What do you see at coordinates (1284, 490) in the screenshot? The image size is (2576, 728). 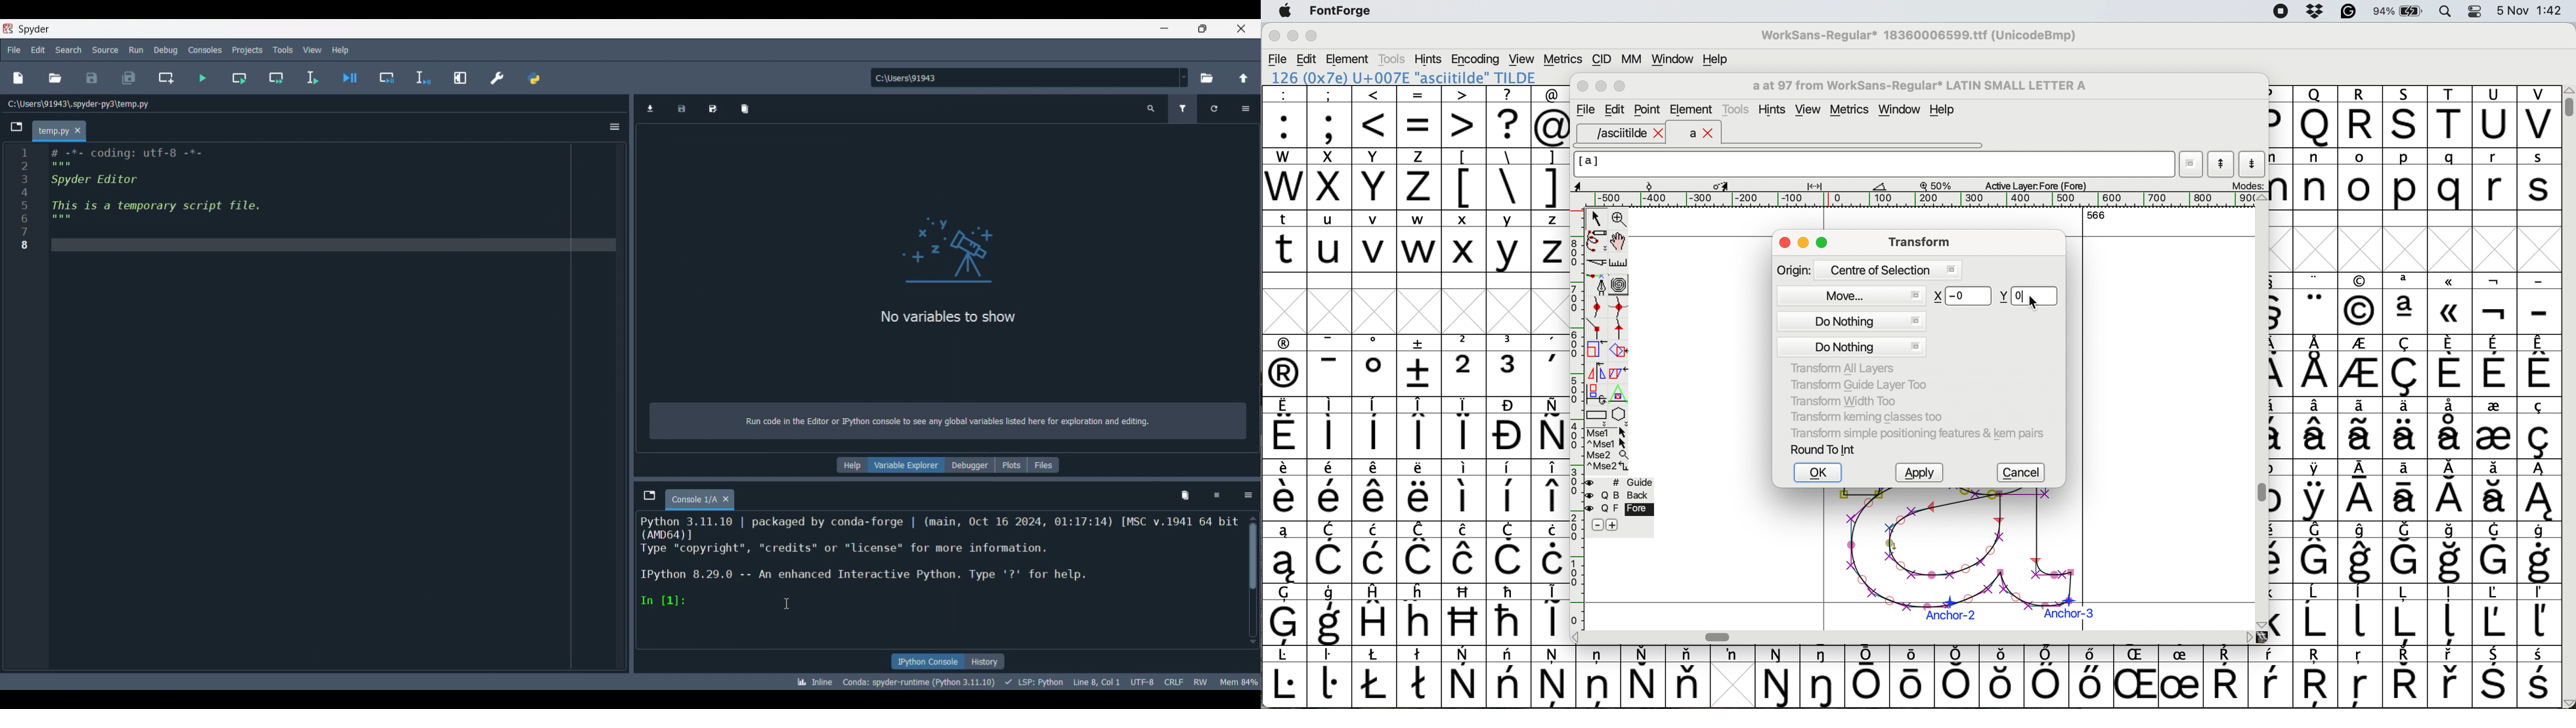 I see `symbol` at bounding box center [1284, 490].